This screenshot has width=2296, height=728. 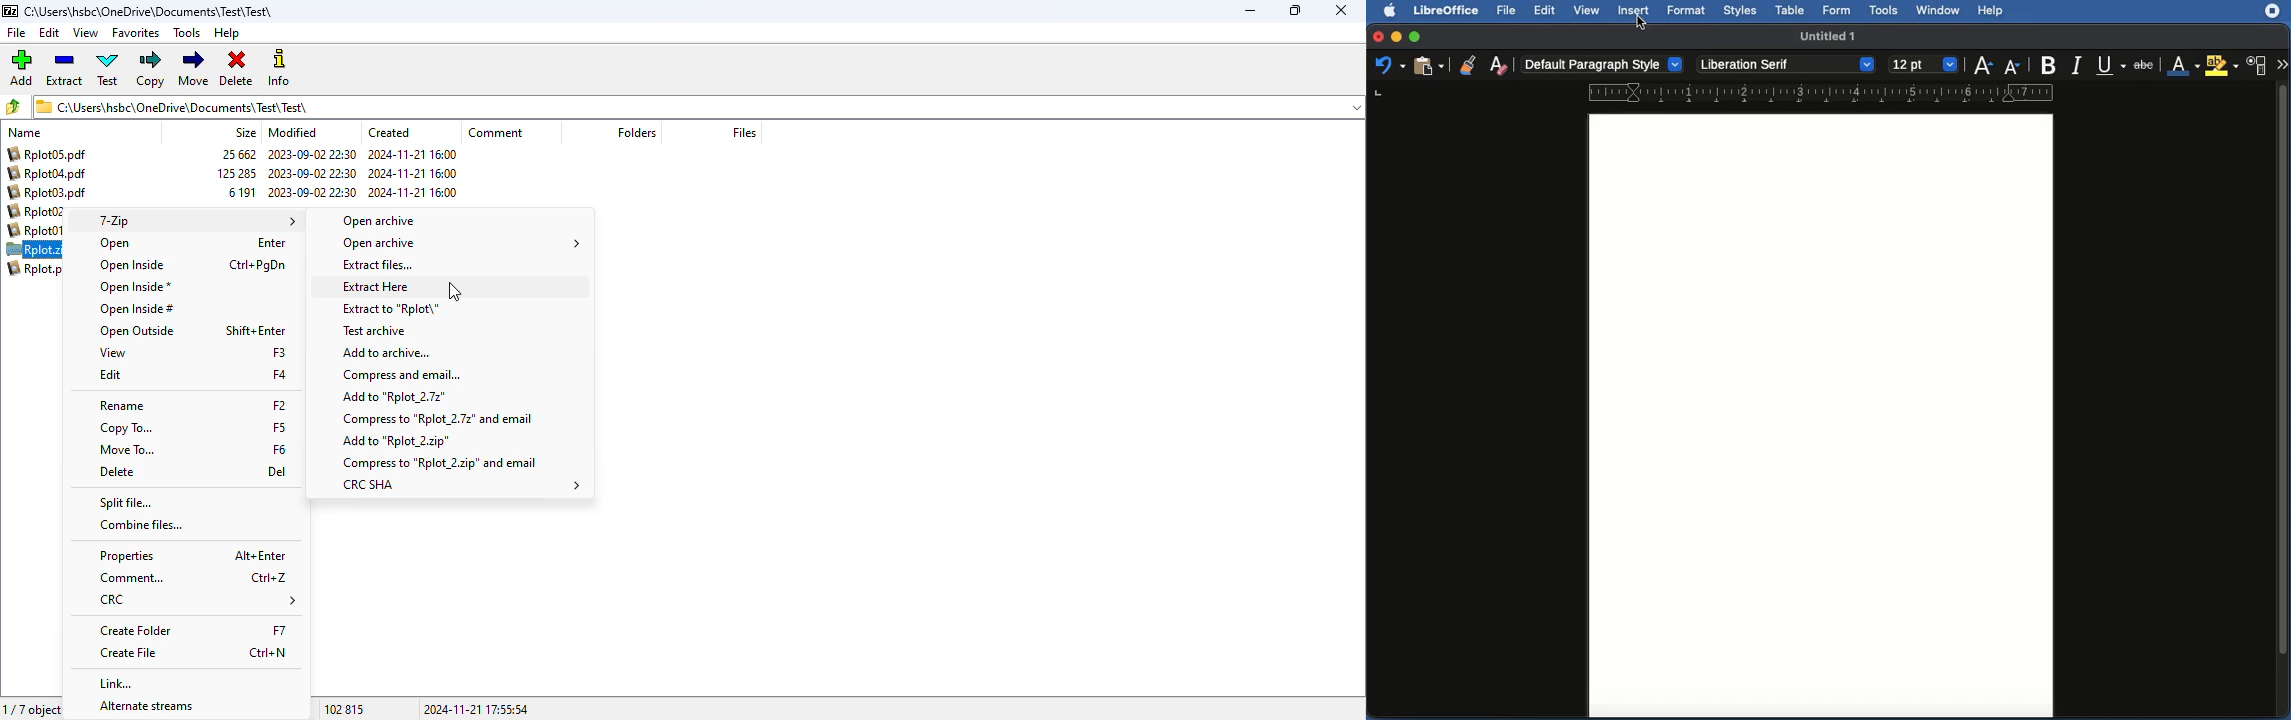 I want to click on C:\Users\hsbc\OneDrive\Documents\Test\Test\, so click(x=150, y=12).